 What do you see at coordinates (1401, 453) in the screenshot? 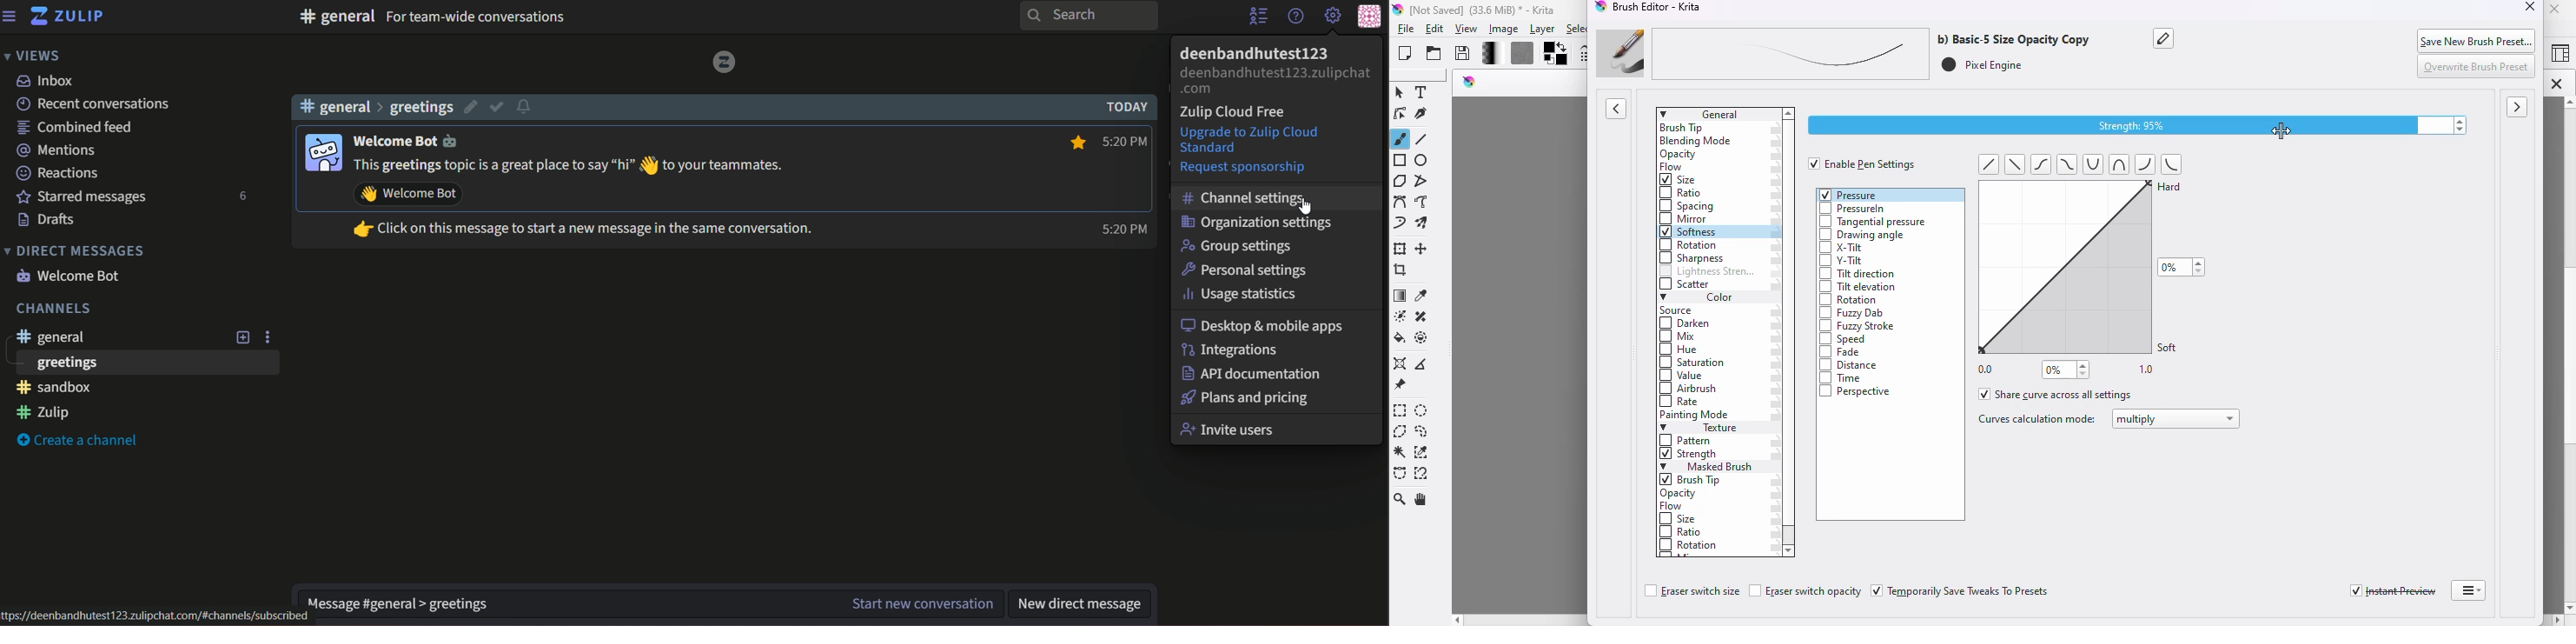
I see `contiguous selection tool` at bounding box center [1401, 453].